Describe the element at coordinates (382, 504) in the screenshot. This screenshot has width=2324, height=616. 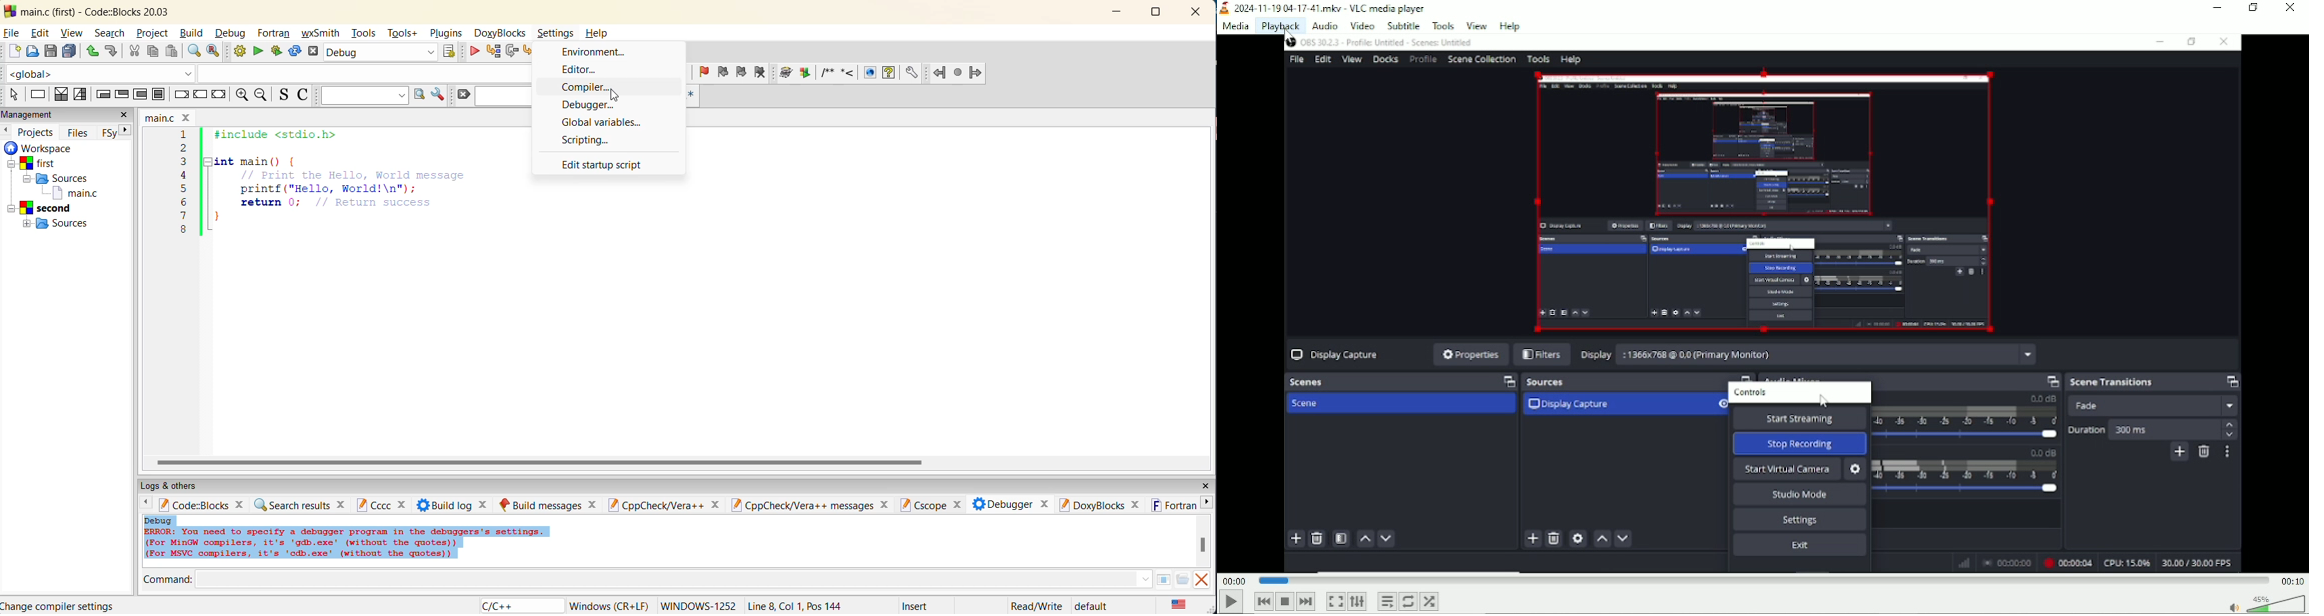
I see `cccc` at that location.